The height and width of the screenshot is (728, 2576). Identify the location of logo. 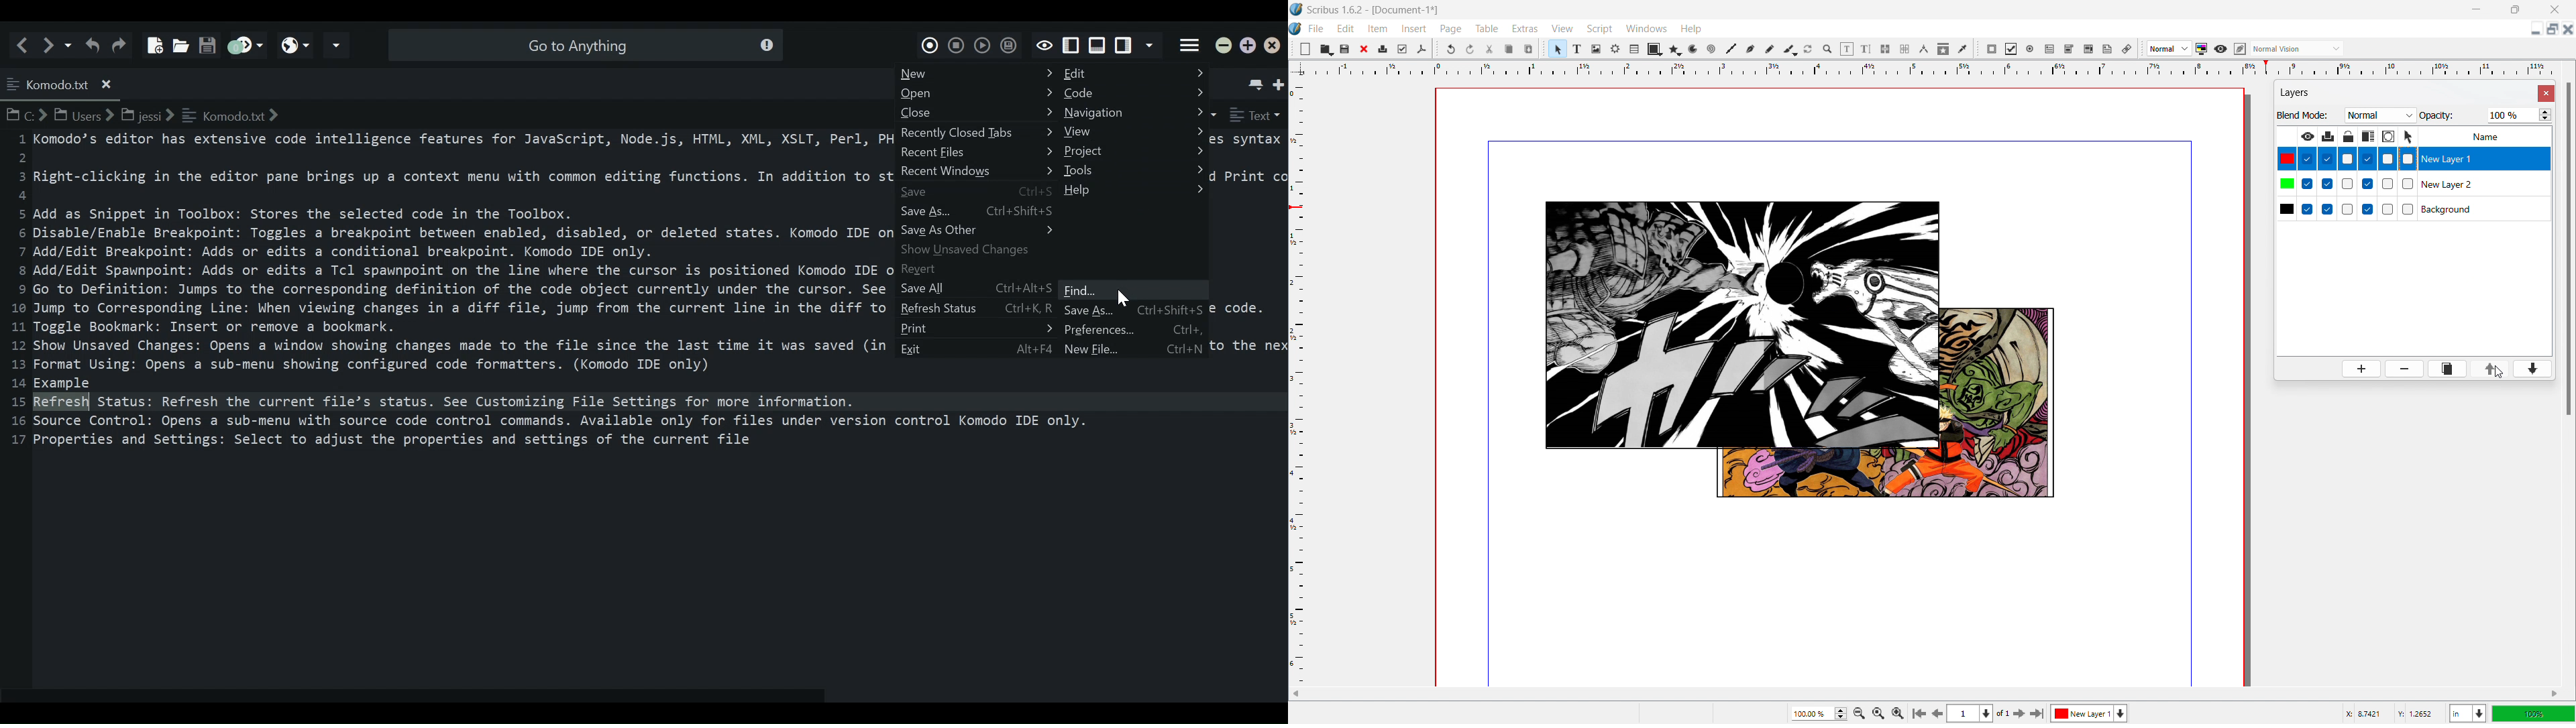
(1296, 27).